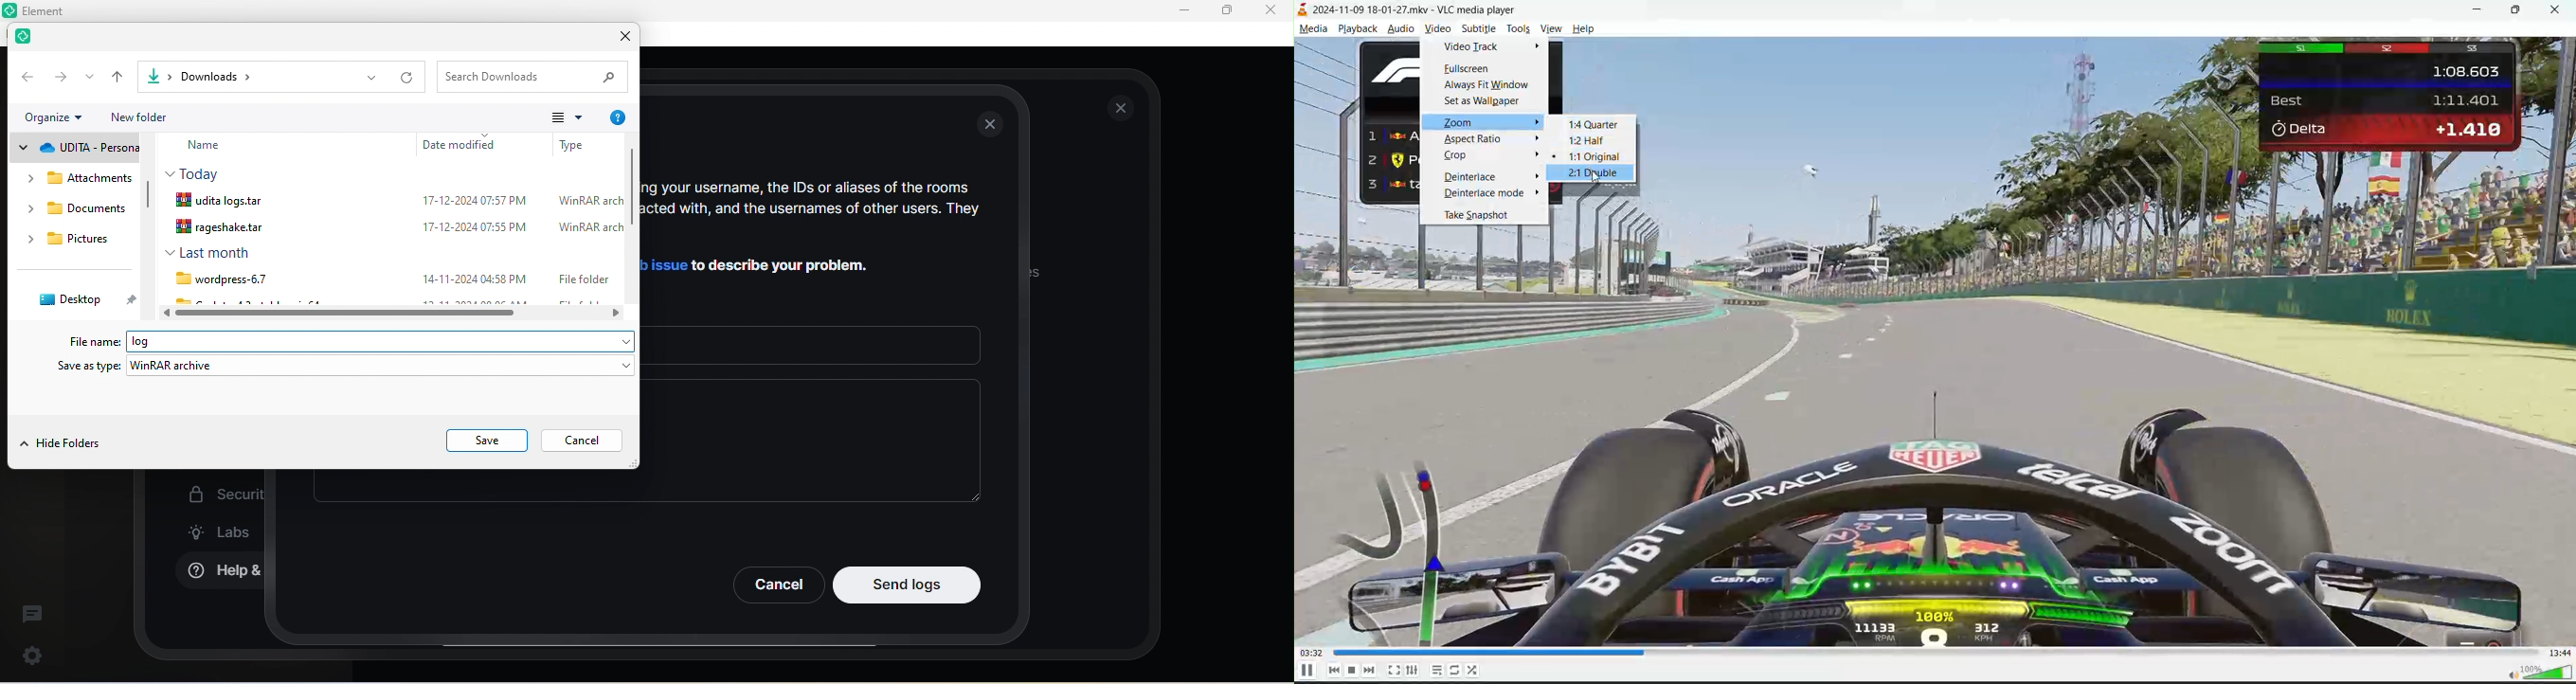 This screenshot has height=700, width=2576. What do you see at coordinates (1318, 29) in the screenshot?
I see `media` at bounding box center [1318, 29].